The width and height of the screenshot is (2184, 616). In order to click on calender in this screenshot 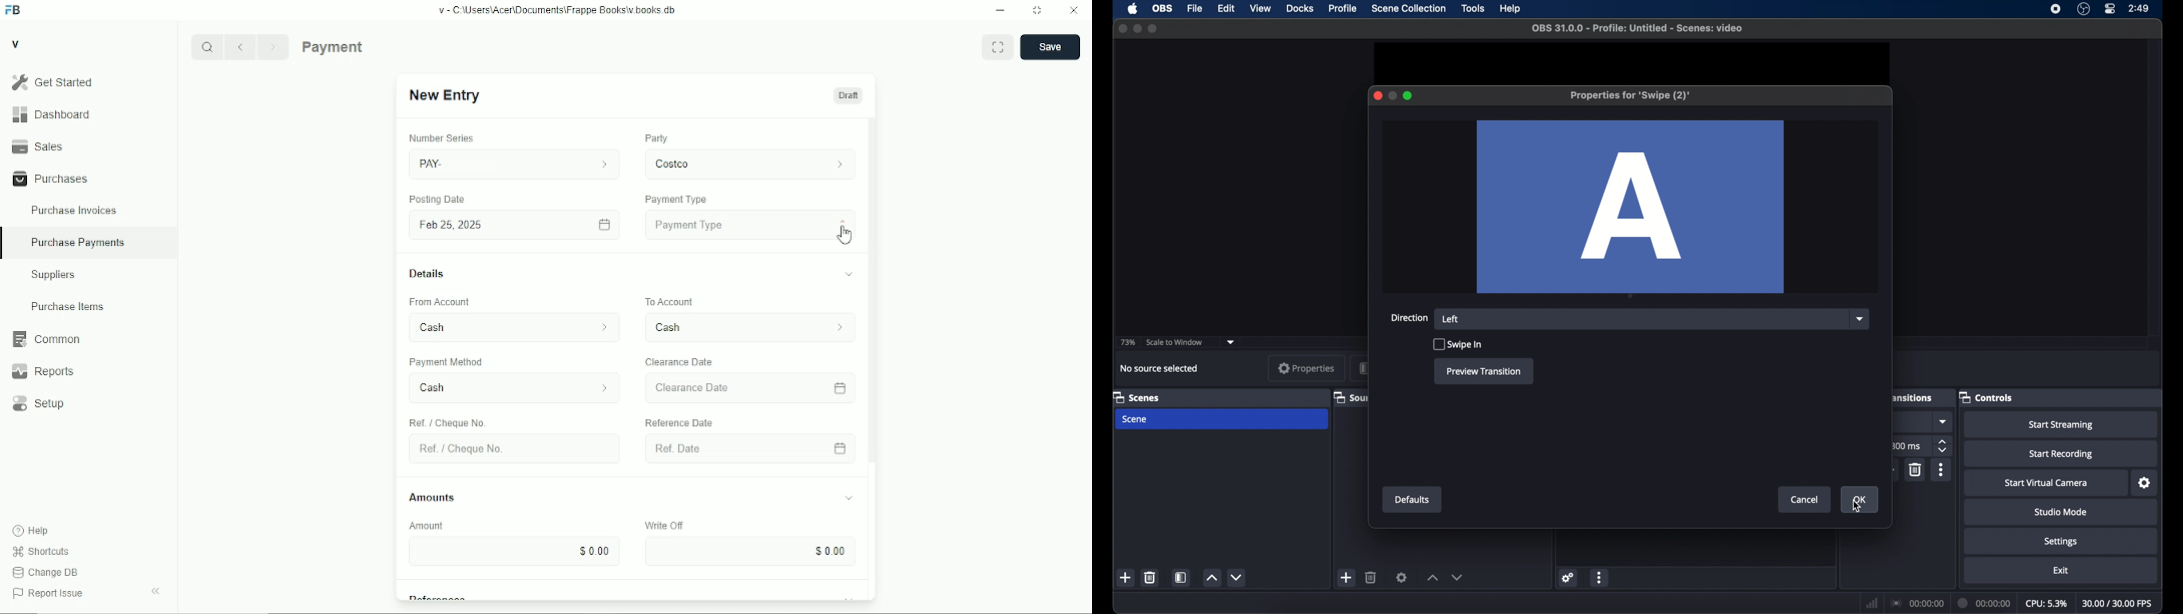, I will do `click(842, 448)`.